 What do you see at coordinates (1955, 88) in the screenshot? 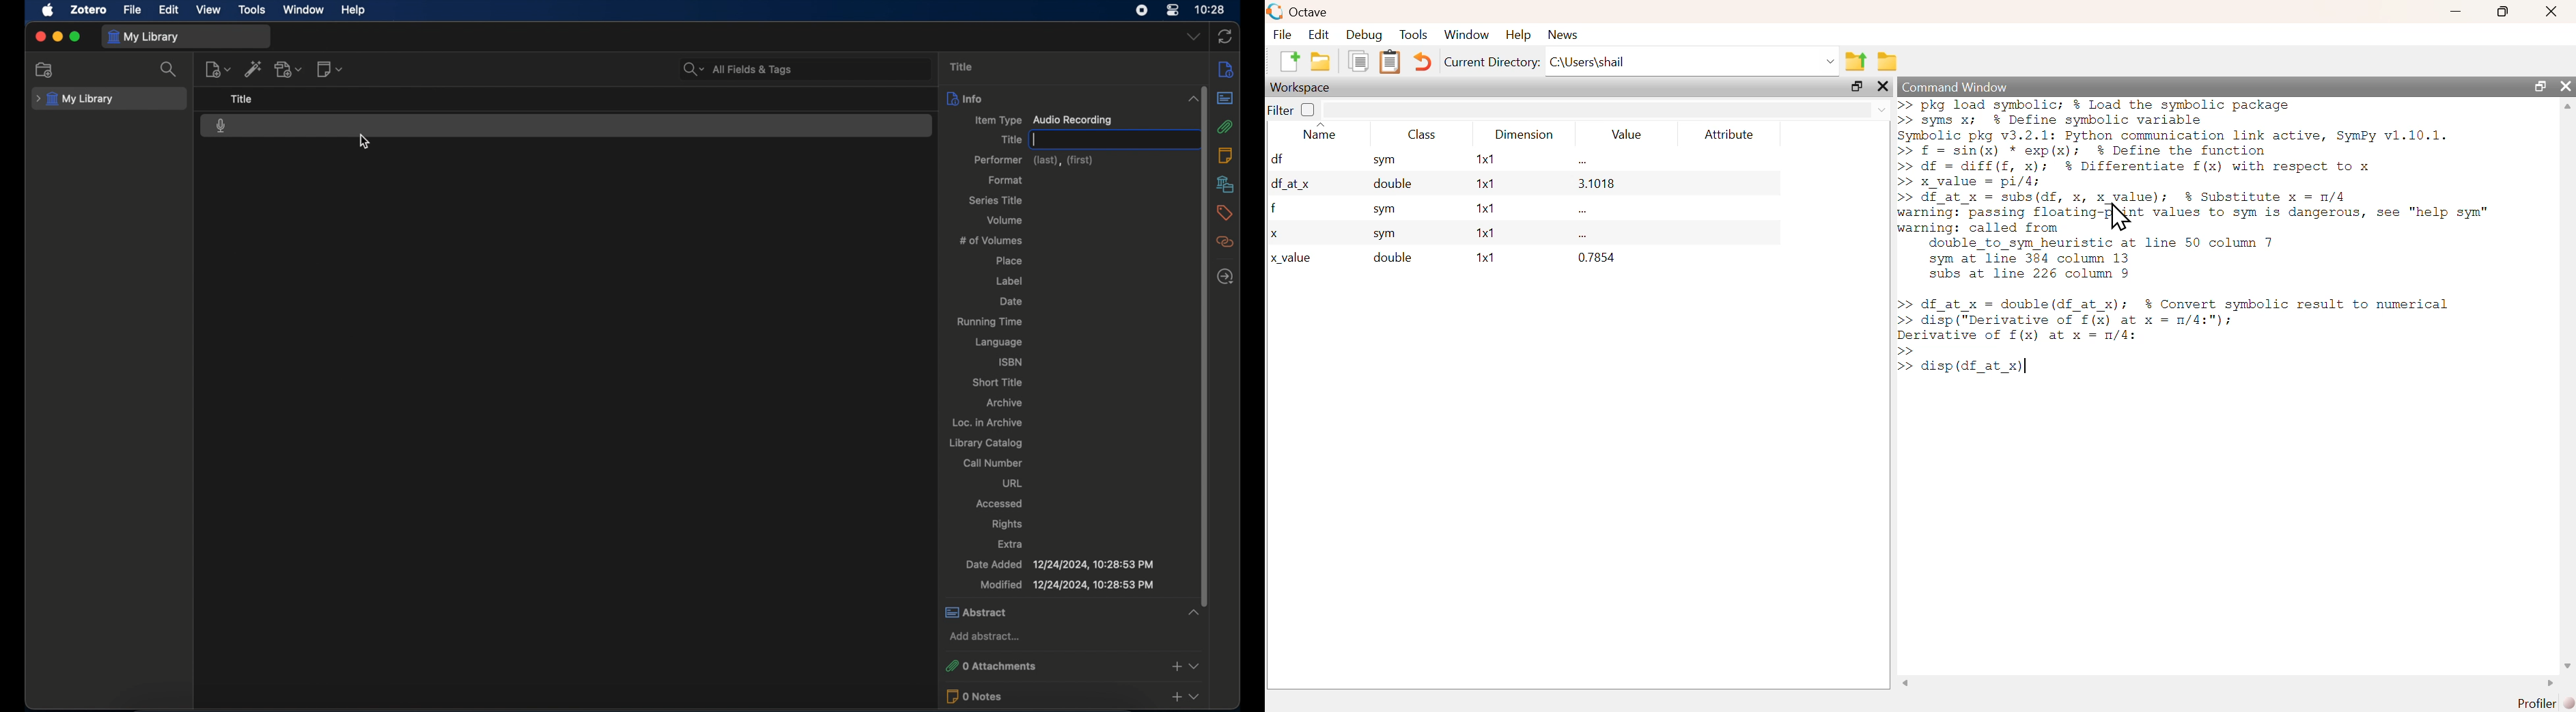
I see `Command Window` at bounding box center [1955, 88].